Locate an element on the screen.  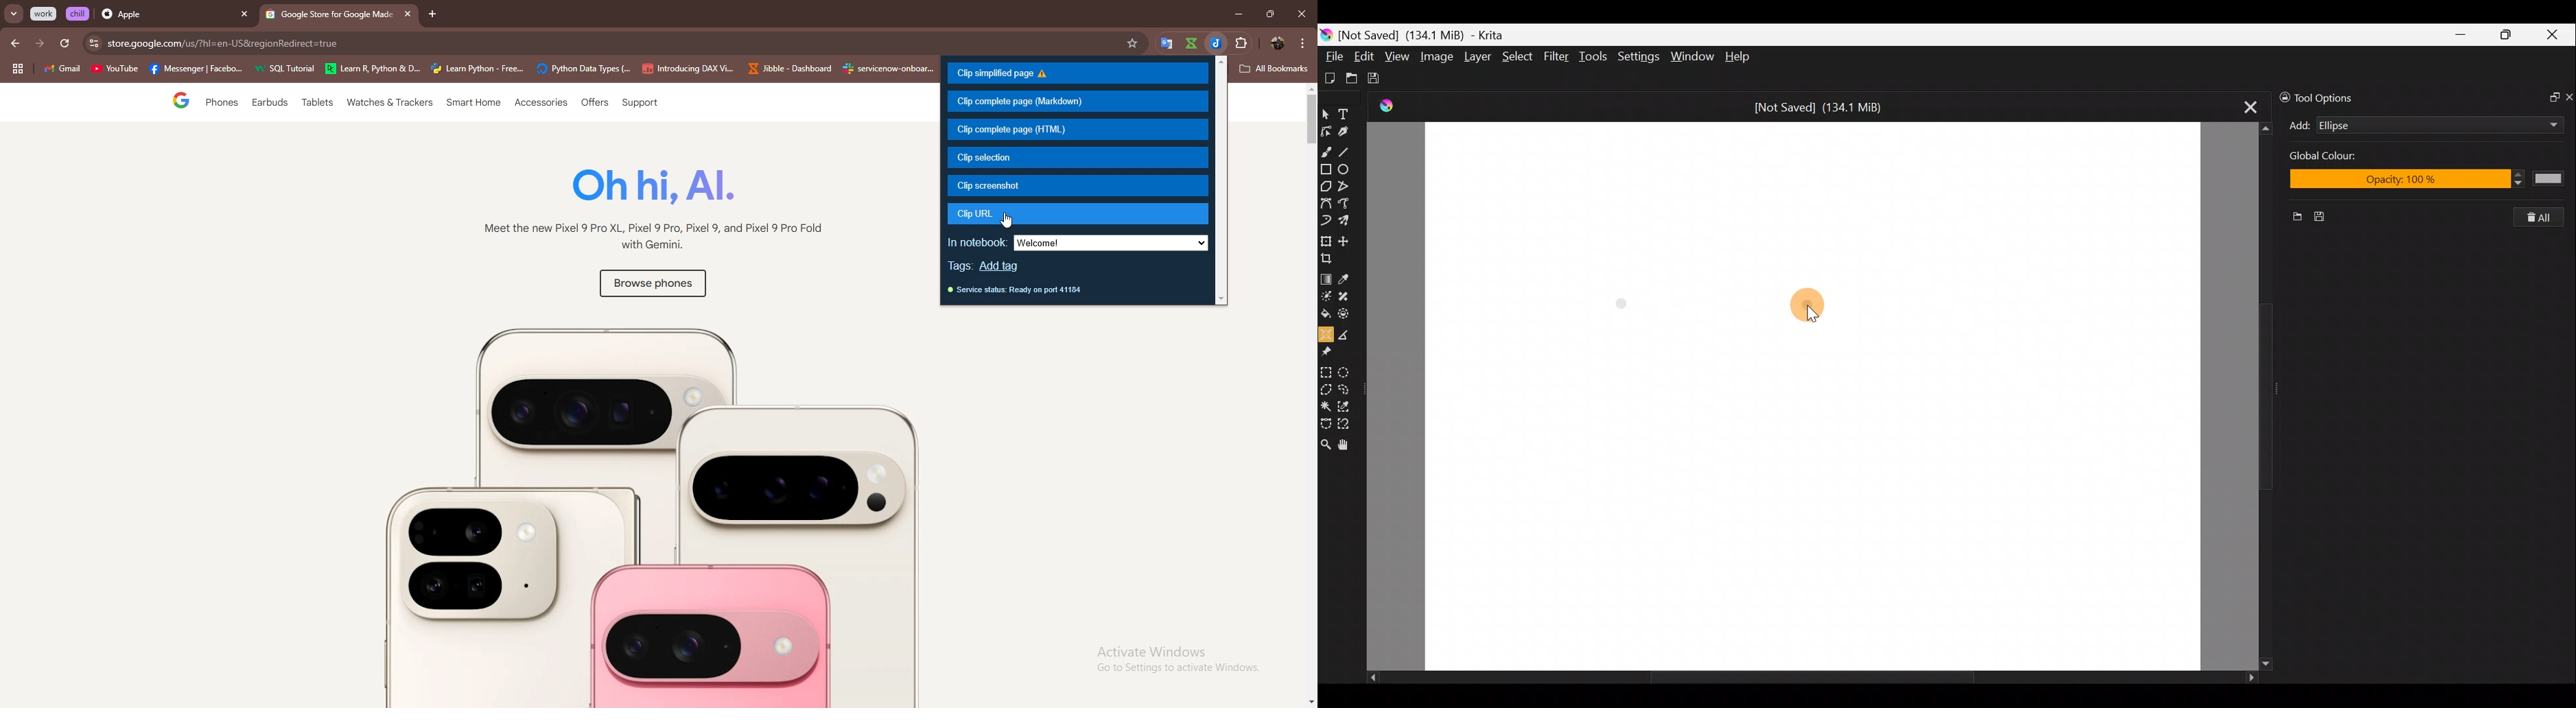
chill is located at coordinates (79, 13).